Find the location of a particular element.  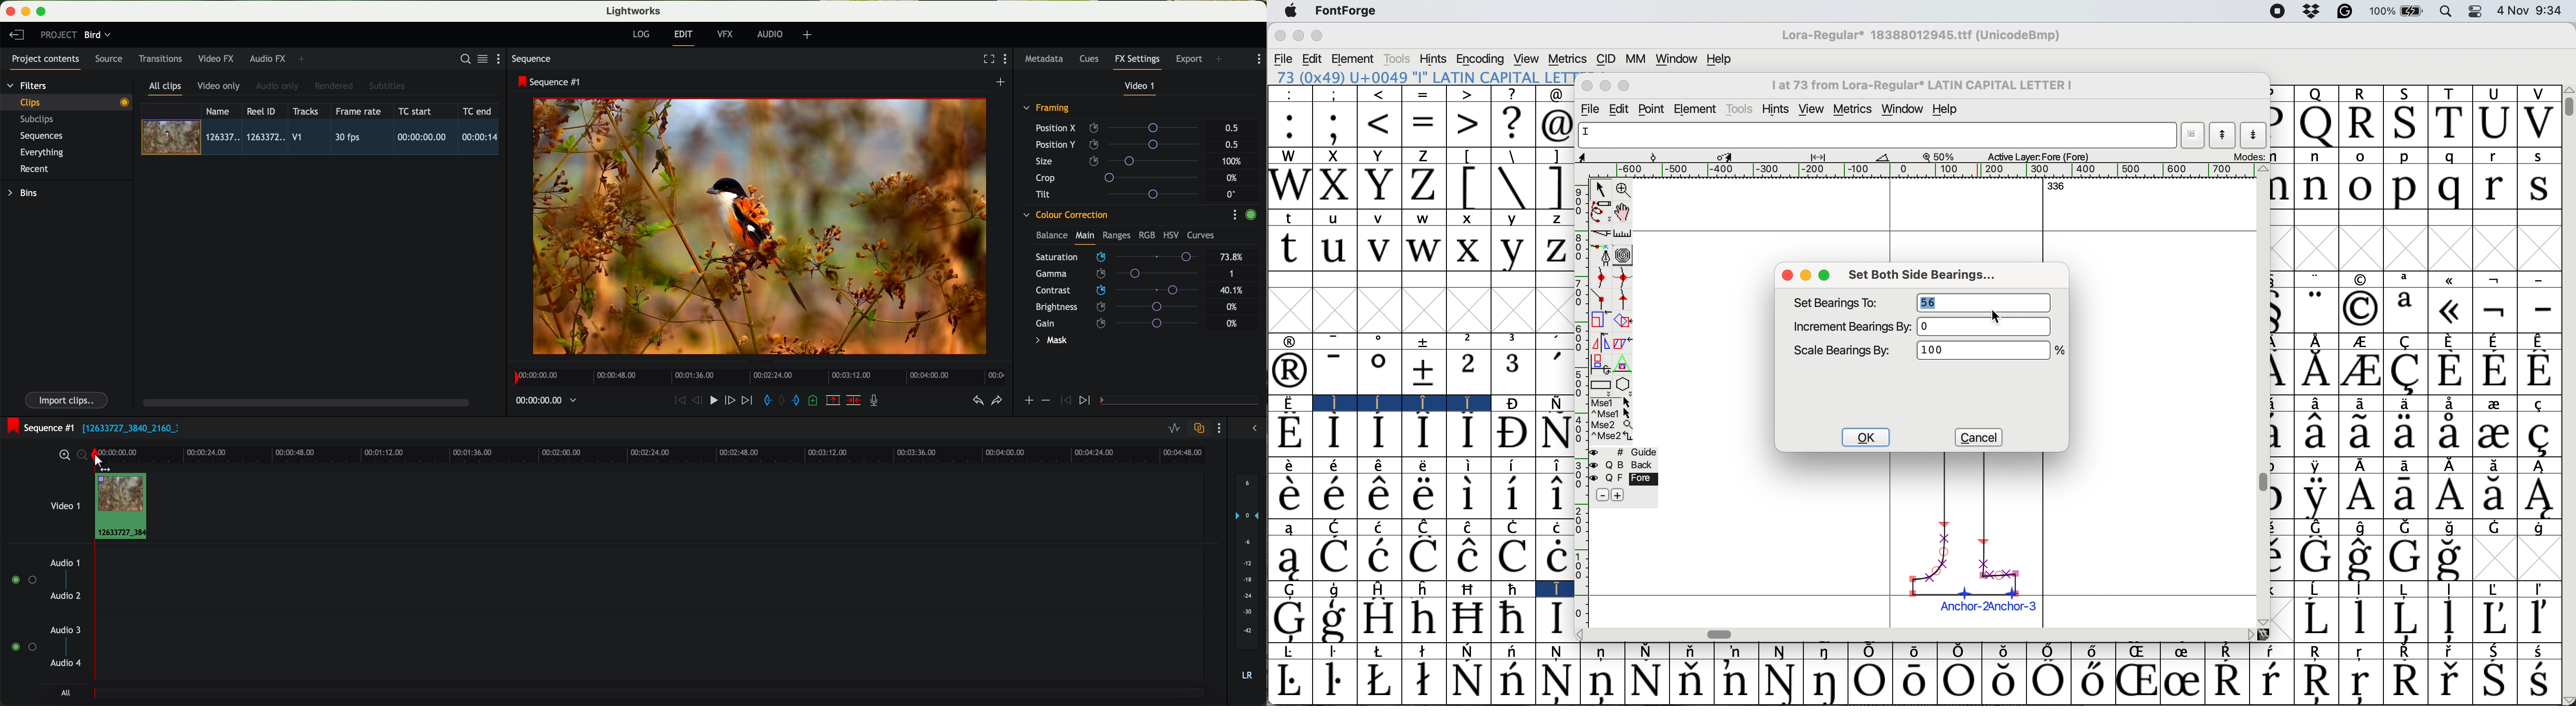

cancel is located at coordinates (1977, 436).